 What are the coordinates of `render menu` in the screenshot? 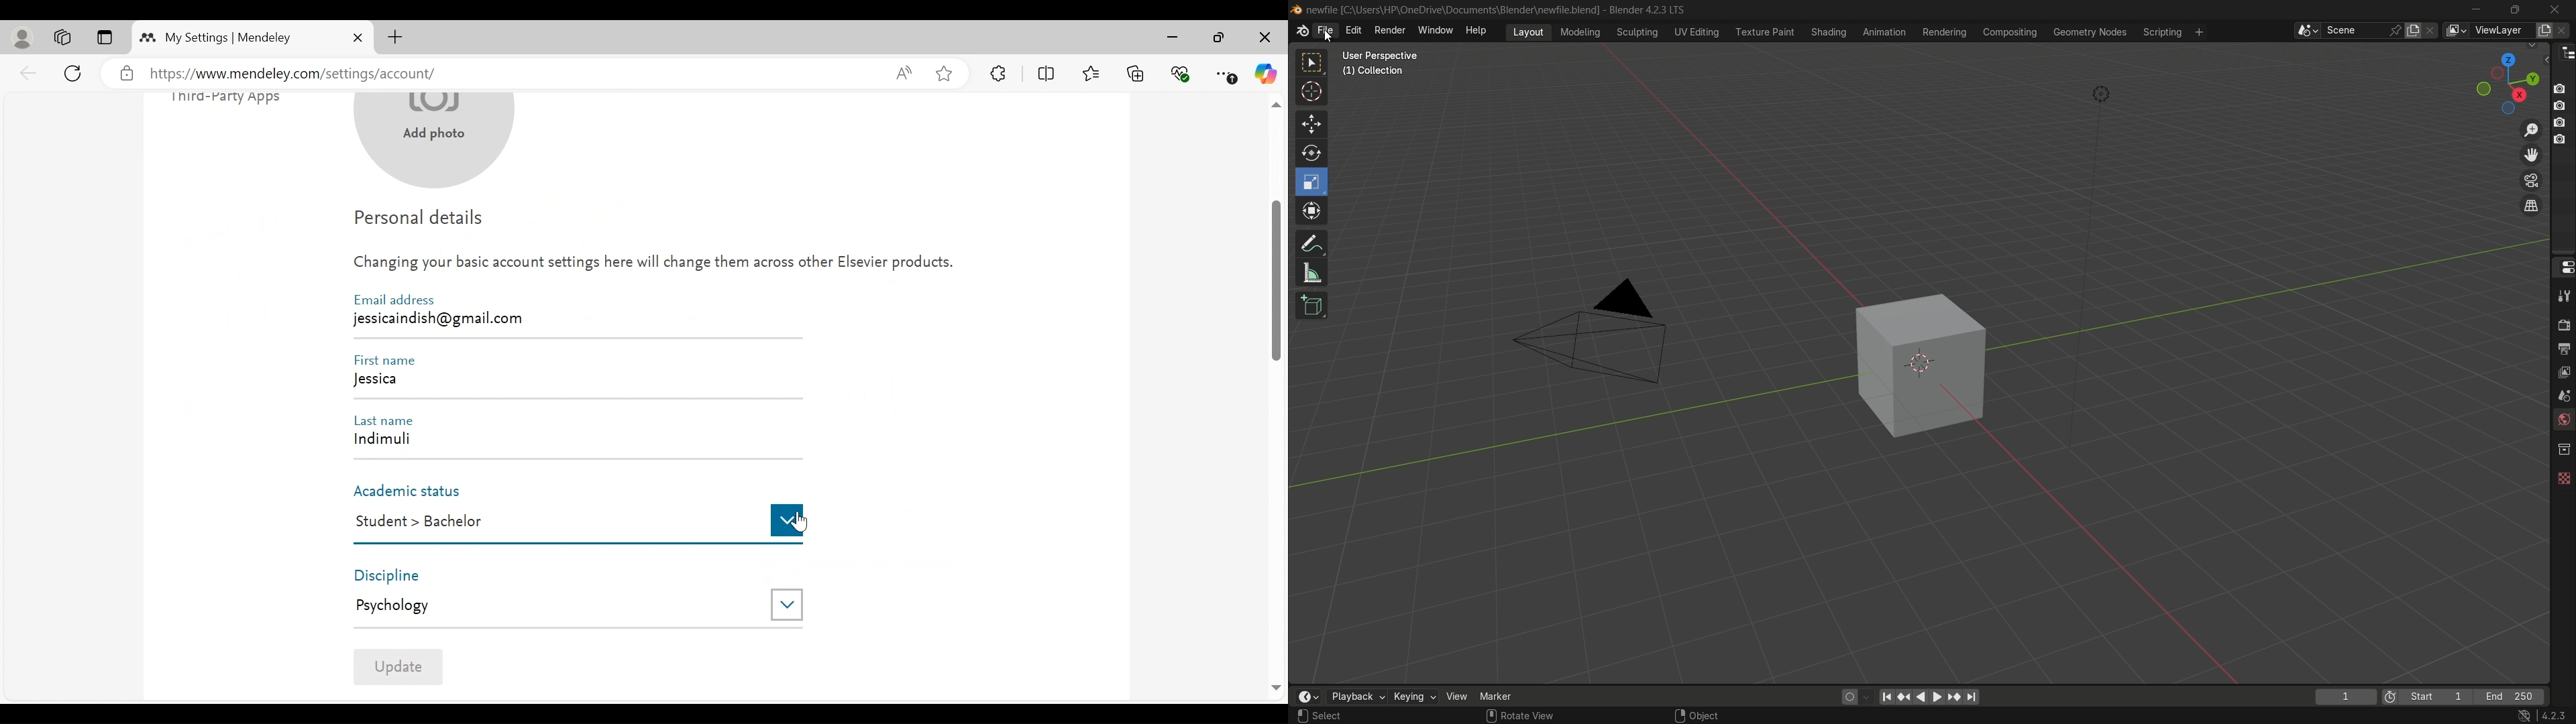 It's located at (1390, 29).